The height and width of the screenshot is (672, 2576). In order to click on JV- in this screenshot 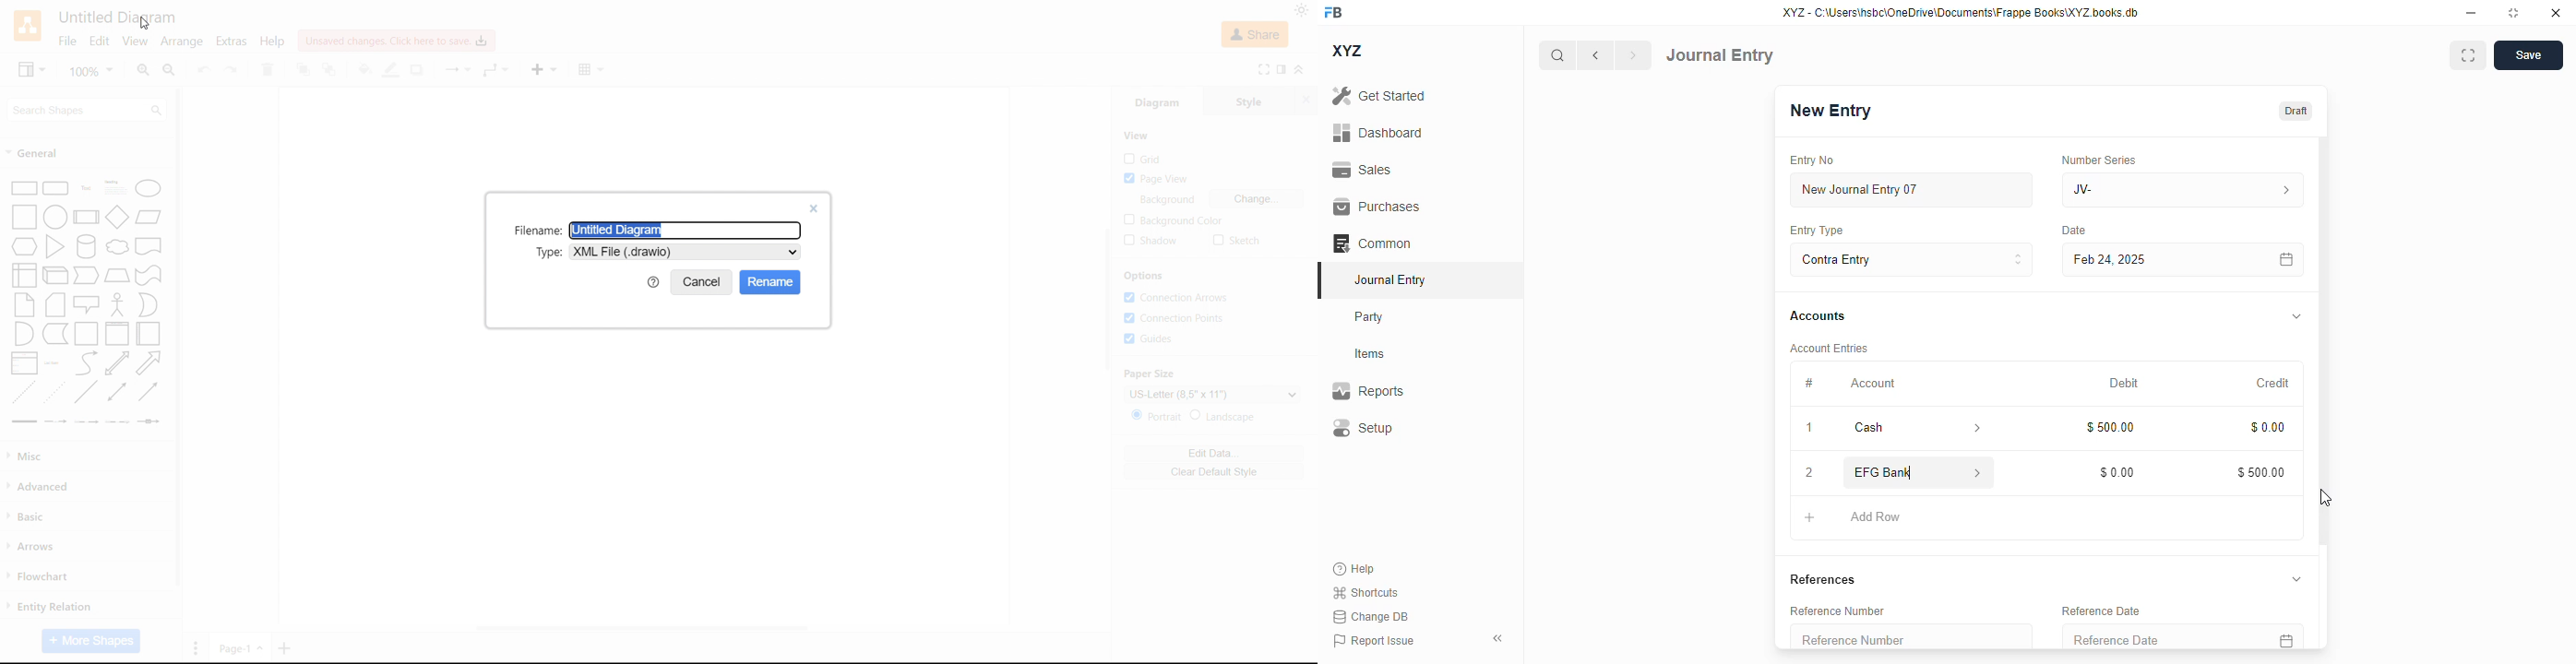, I will do `click(2183, 190)`.